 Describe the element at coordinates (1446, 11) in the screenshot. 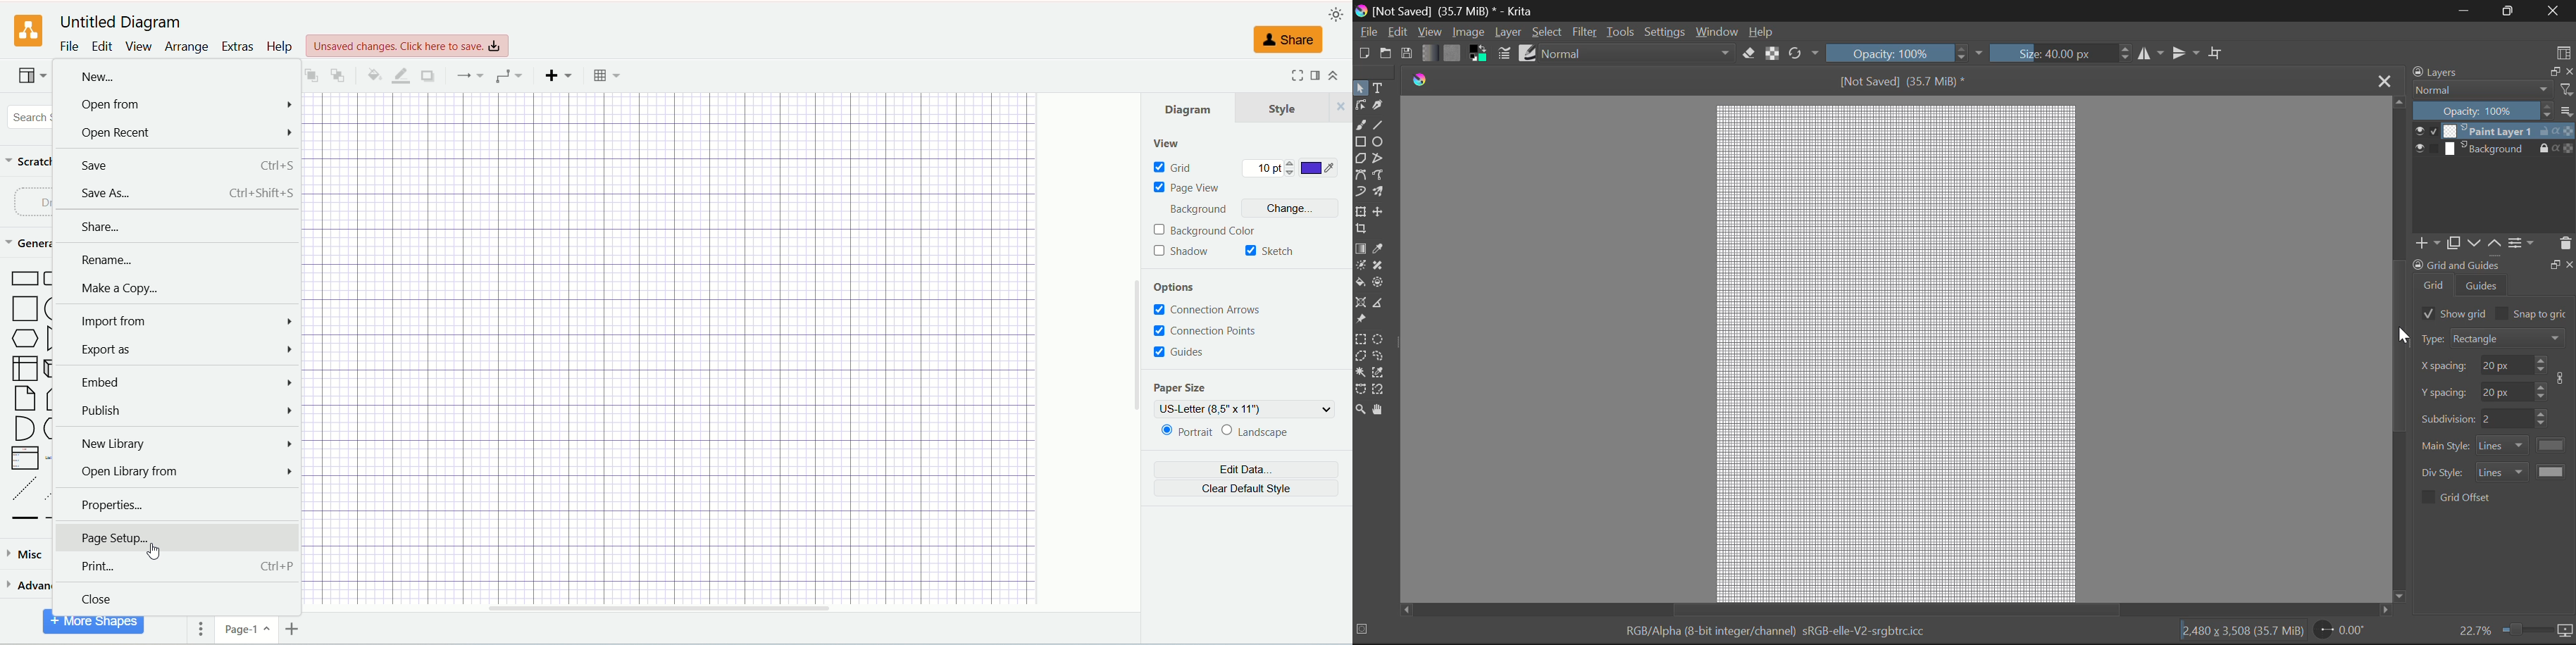

I see `[Not Saved] (35.7 MiB) * - Krita` at that location.